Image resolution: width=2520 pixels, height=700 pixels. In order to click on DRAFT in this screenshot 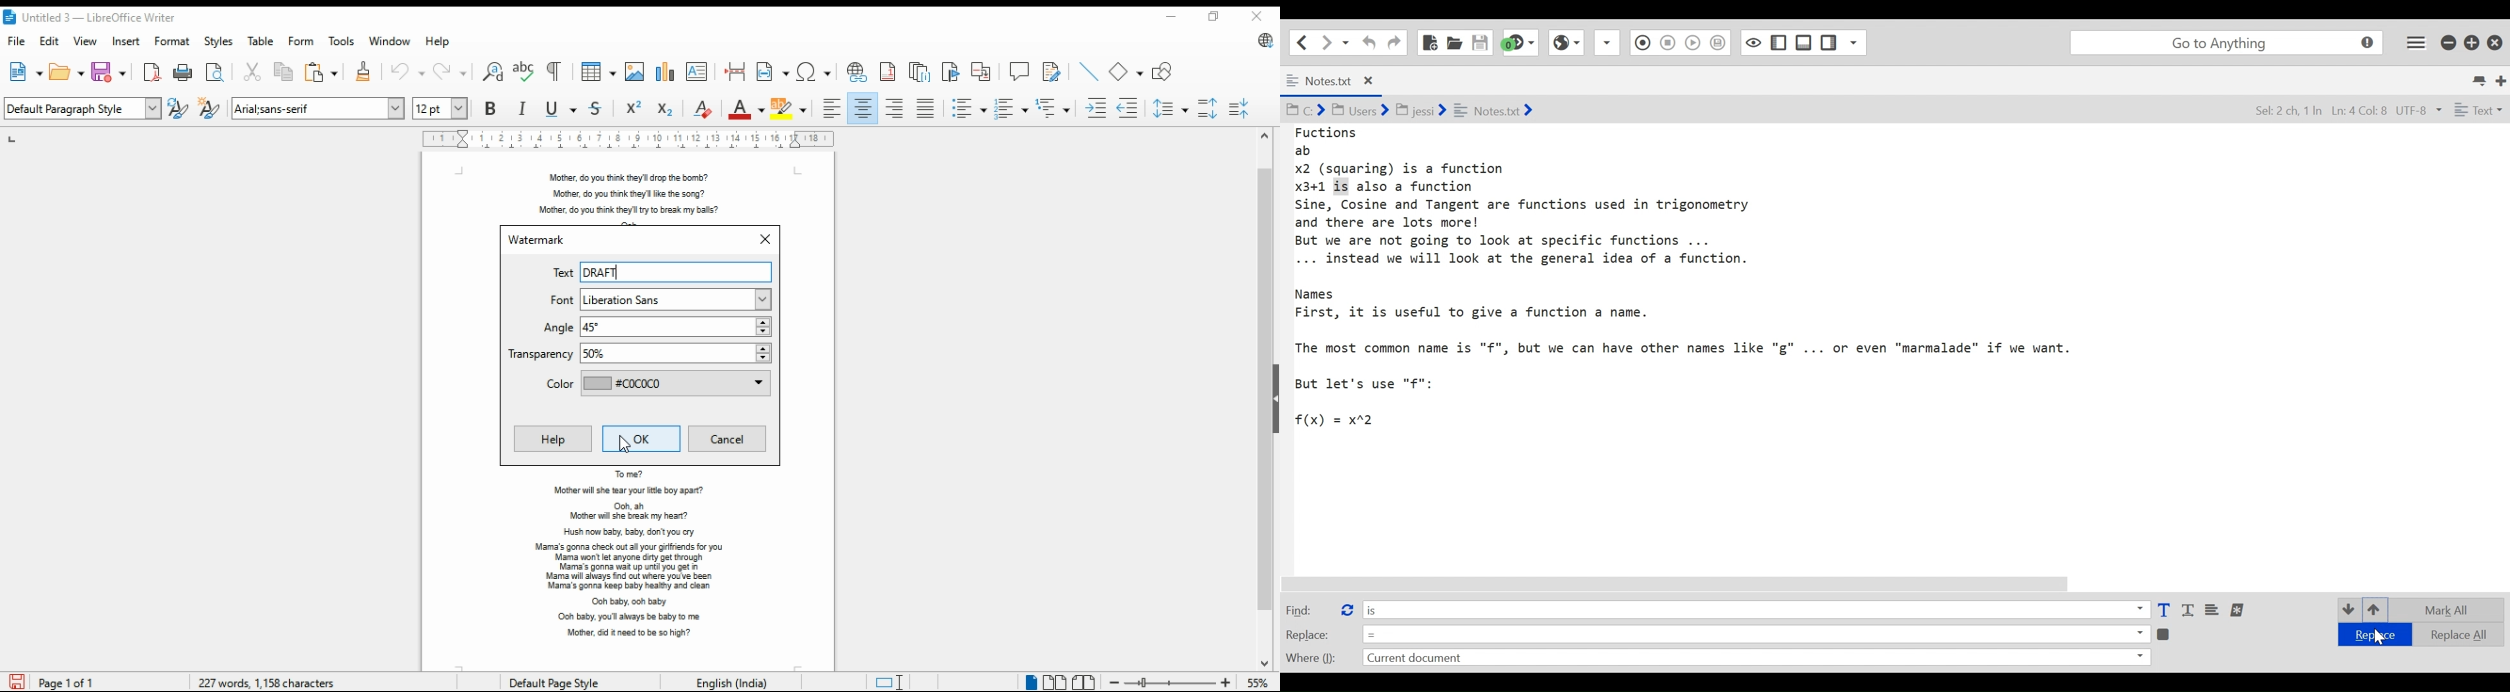, I will do `click(607, 272)`.